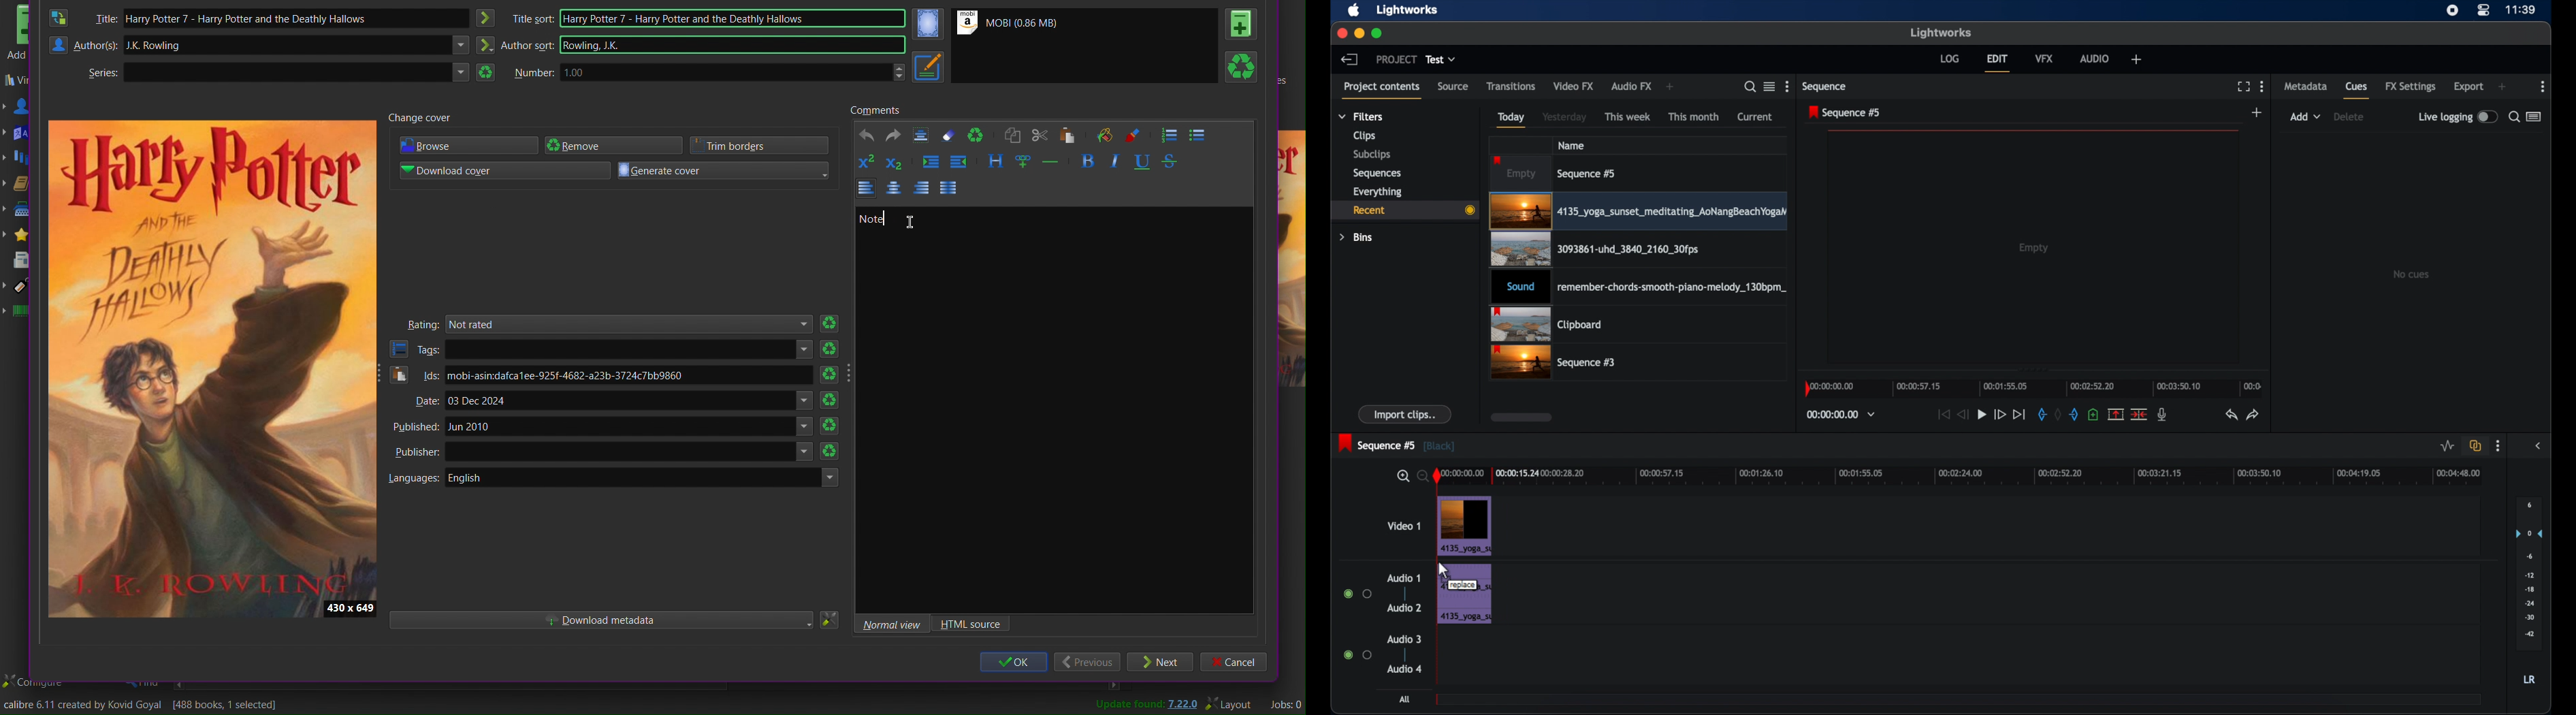 The height and width of the screenshot is (728, 2576). I want to click on rewind, so click(1964, 414).